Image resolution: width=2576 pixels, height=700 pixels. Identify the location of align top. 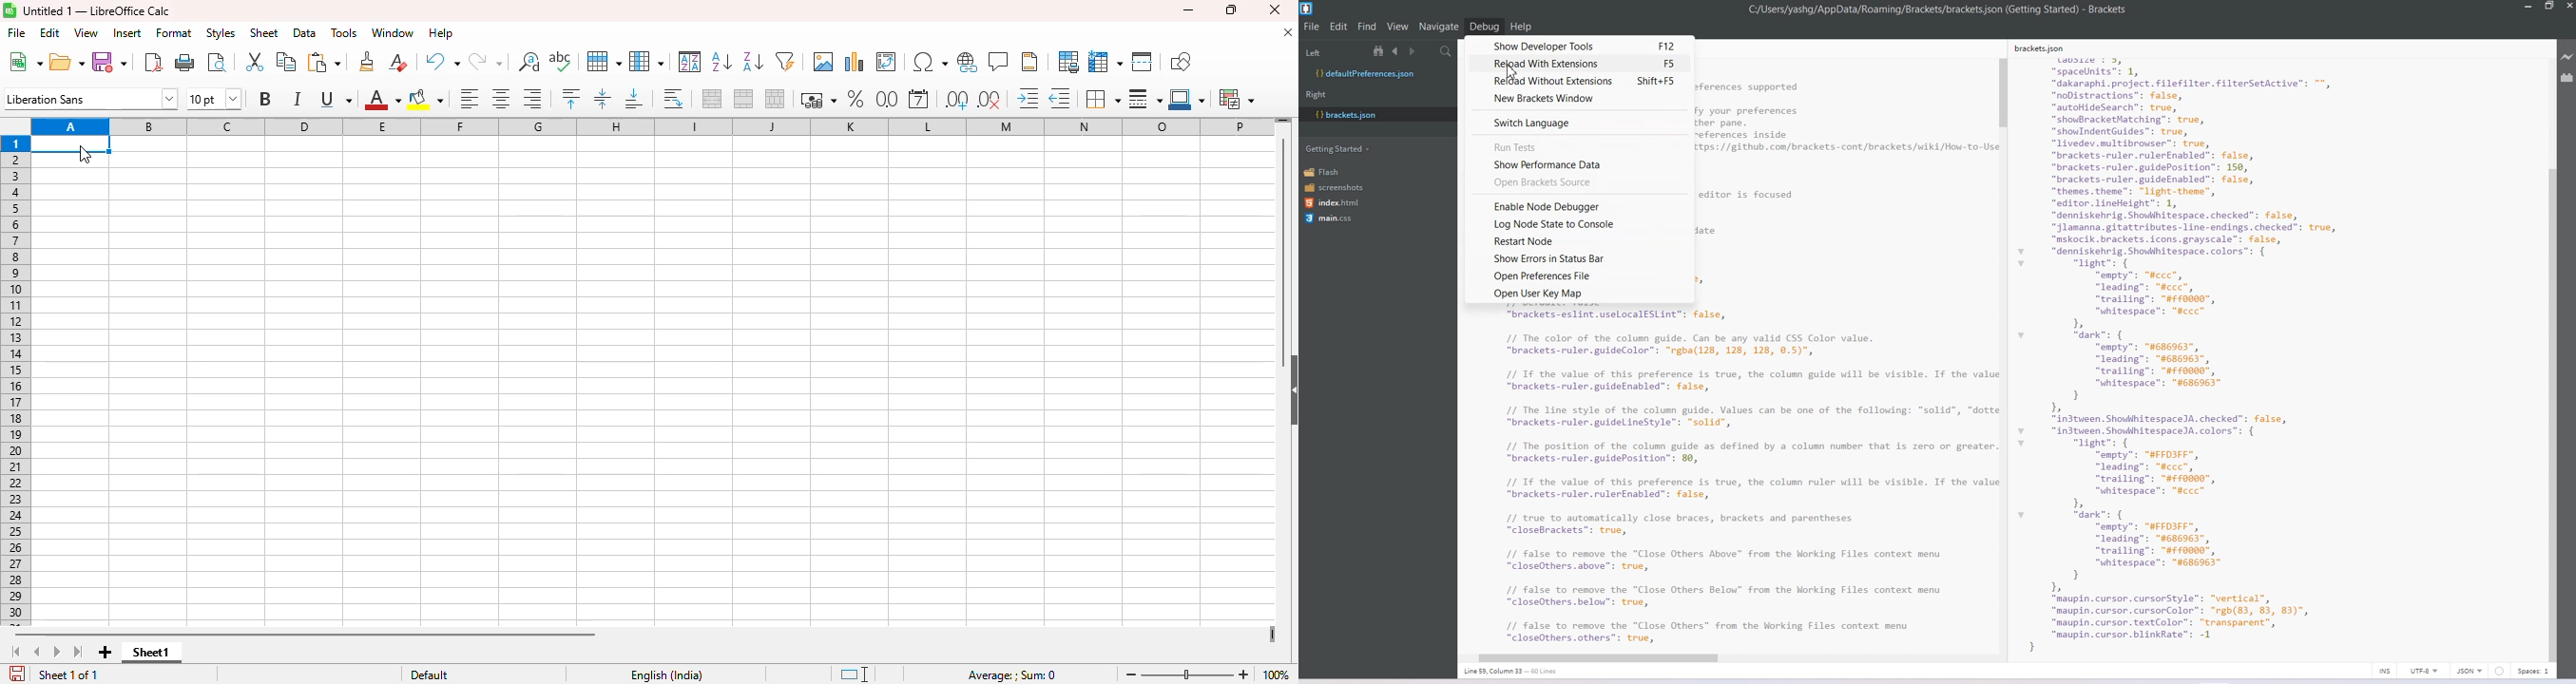
(570, 98).